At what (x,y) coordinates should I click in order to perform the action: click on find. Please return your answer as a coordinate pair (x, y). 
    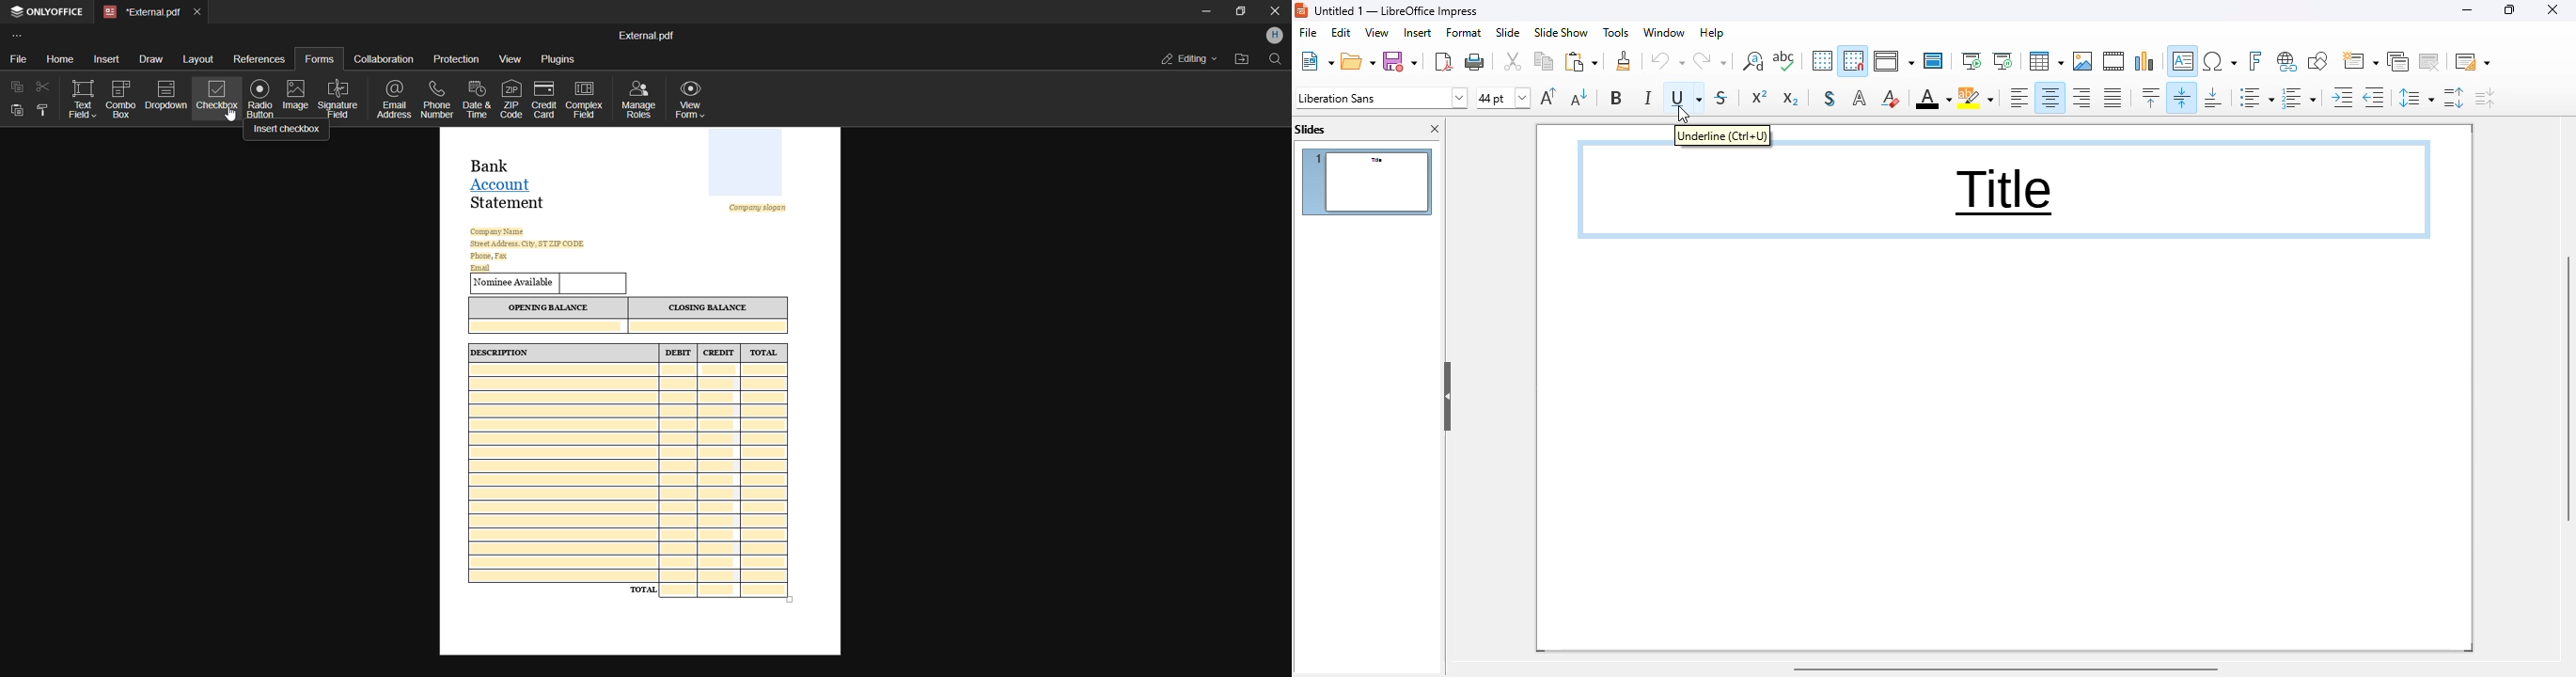
    Looking at the image, I should click on (1276, 62).